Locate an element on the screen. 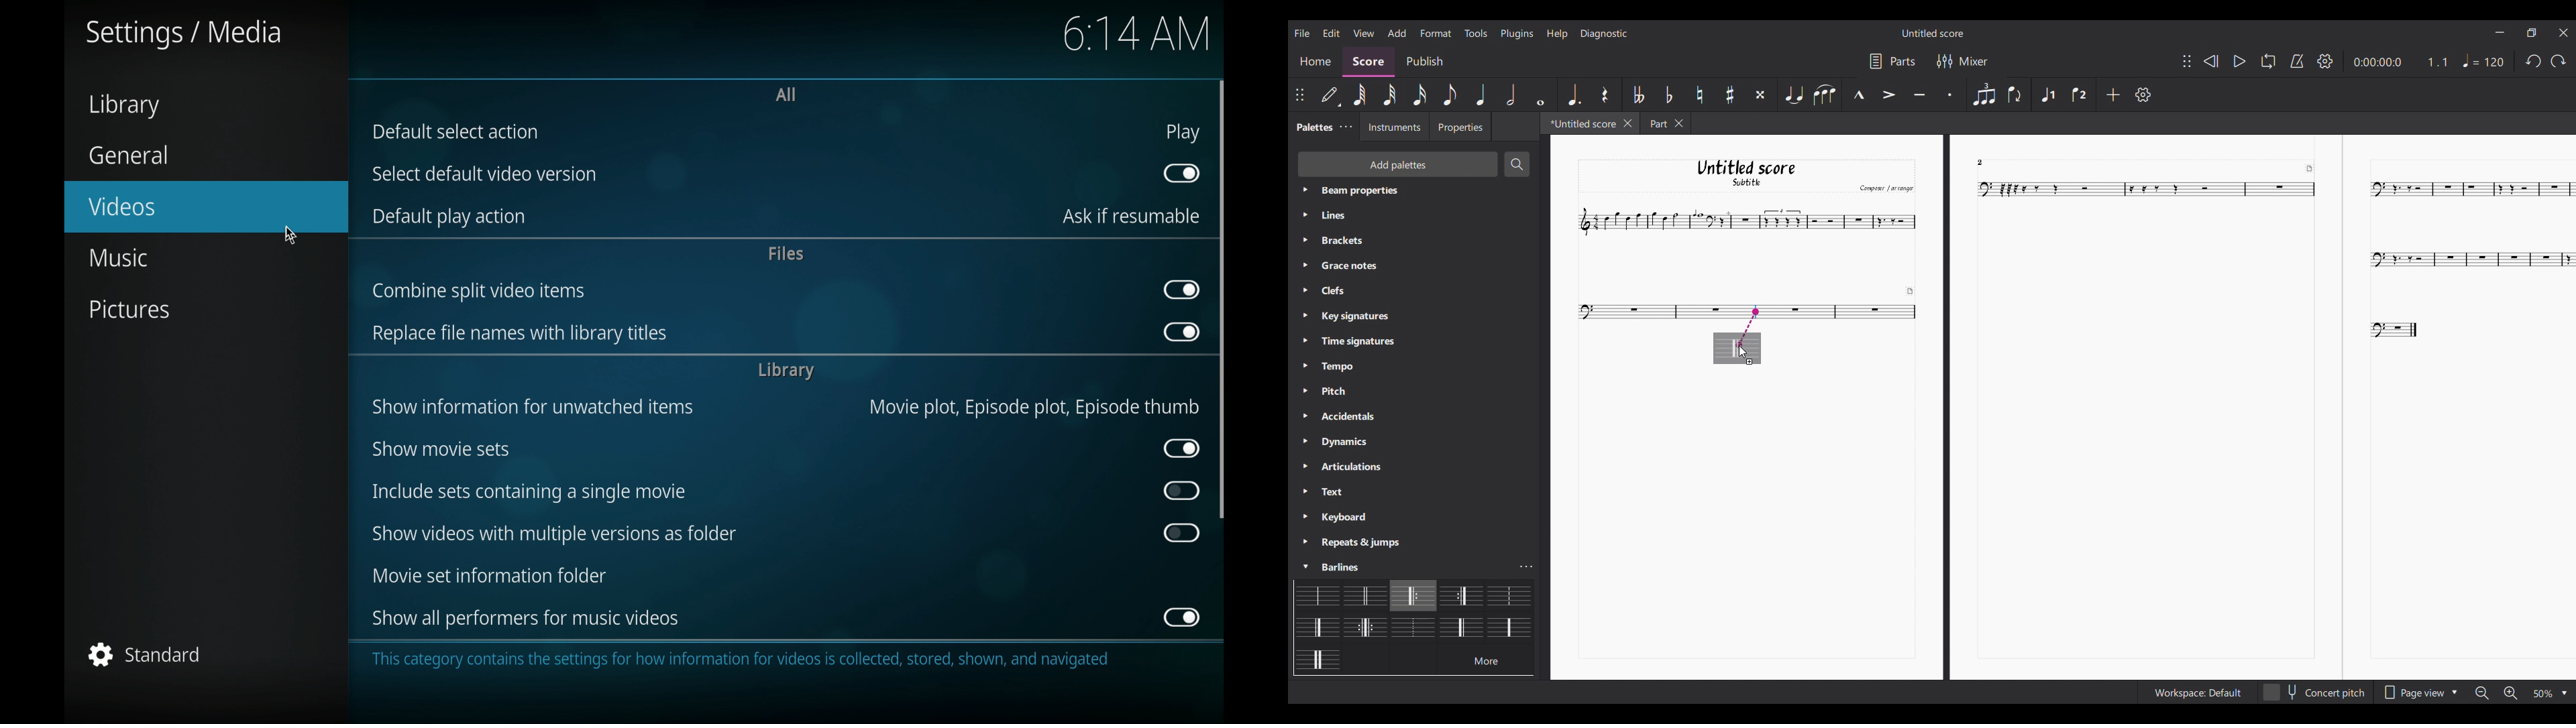 The height and width of the screenshot is (728, 2576). Current score is located at coordinates (2063, 408).